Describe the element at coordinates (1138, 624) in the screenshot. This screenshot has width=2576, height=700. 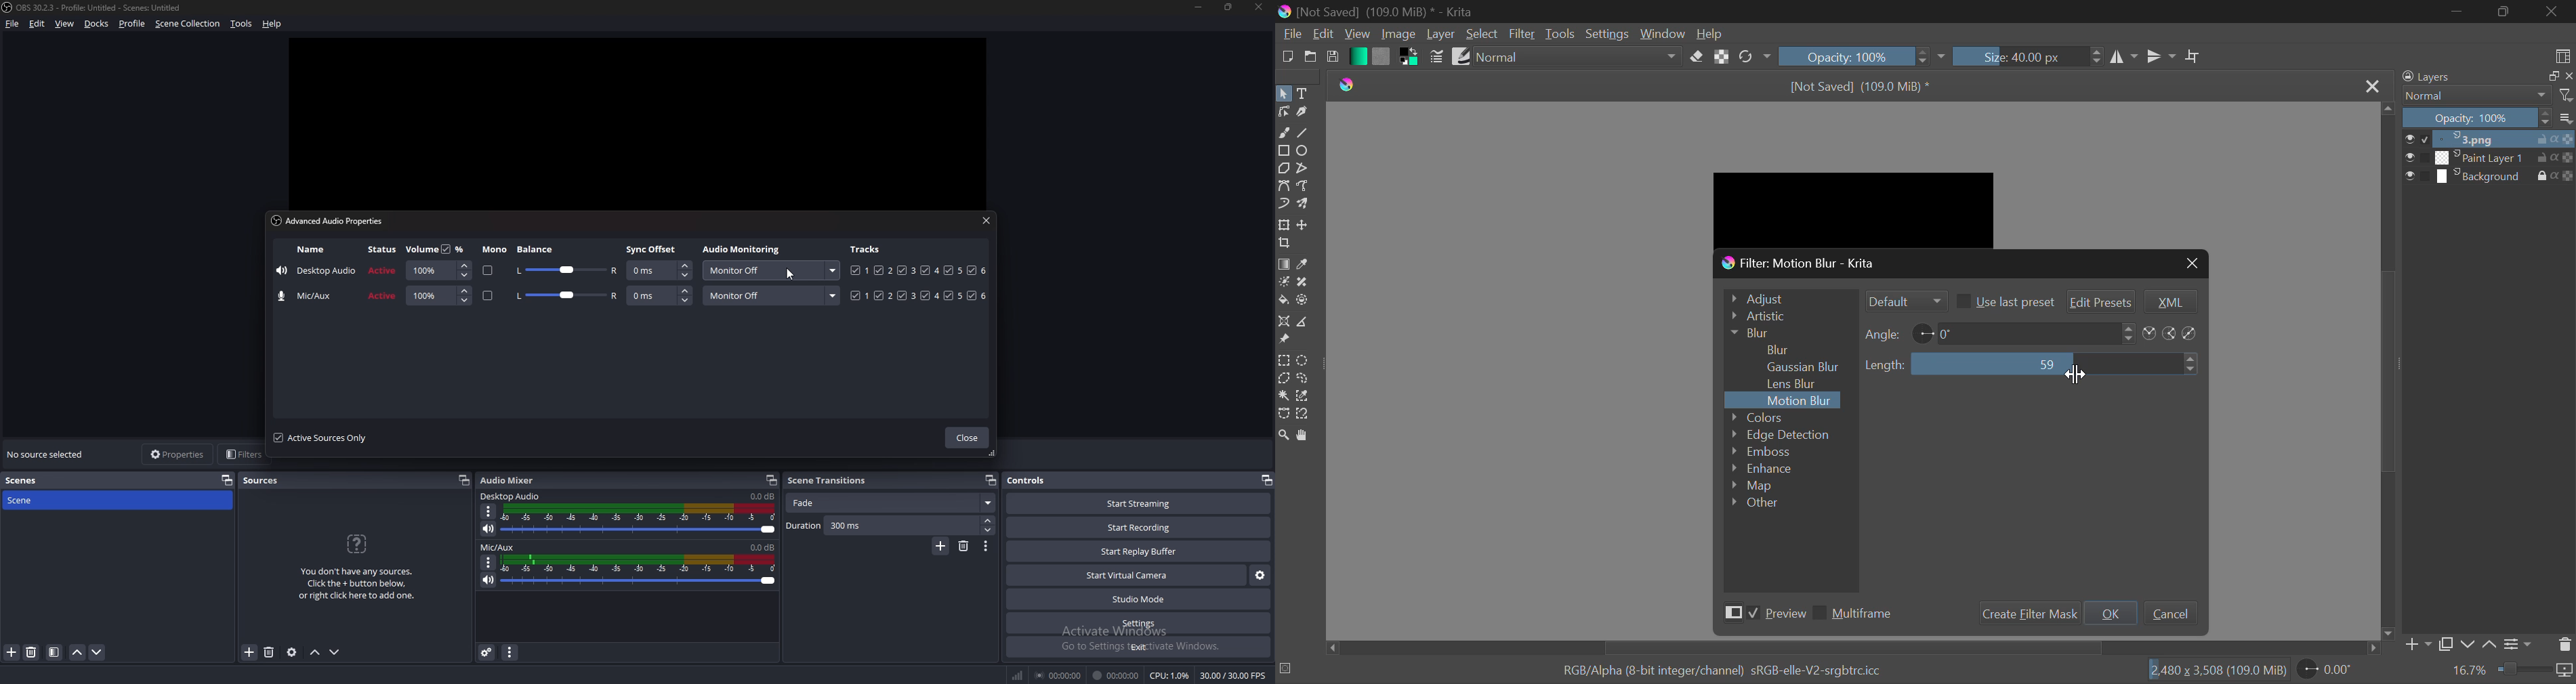
I see `settings` at that location.